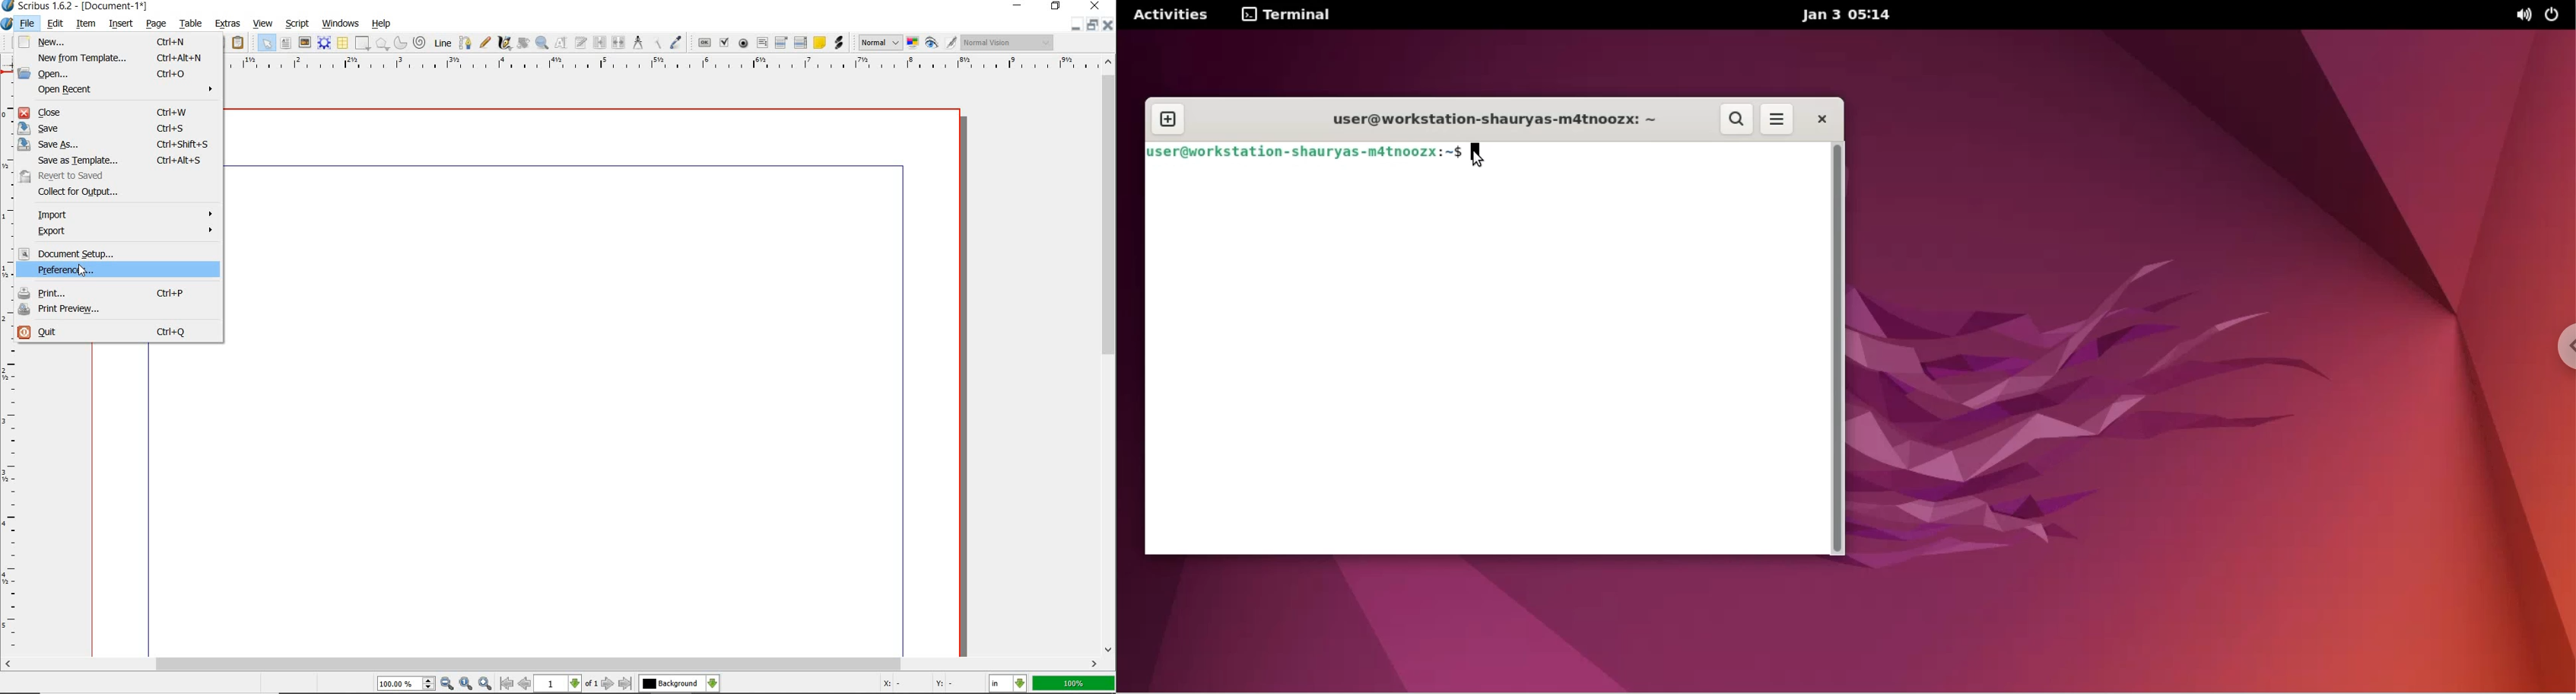 The height and width of the screenshot is (700, 2576). Describe the element at coordinates (116, 311) in the screenshot. I see `PRINT PREVIEW` at that location.